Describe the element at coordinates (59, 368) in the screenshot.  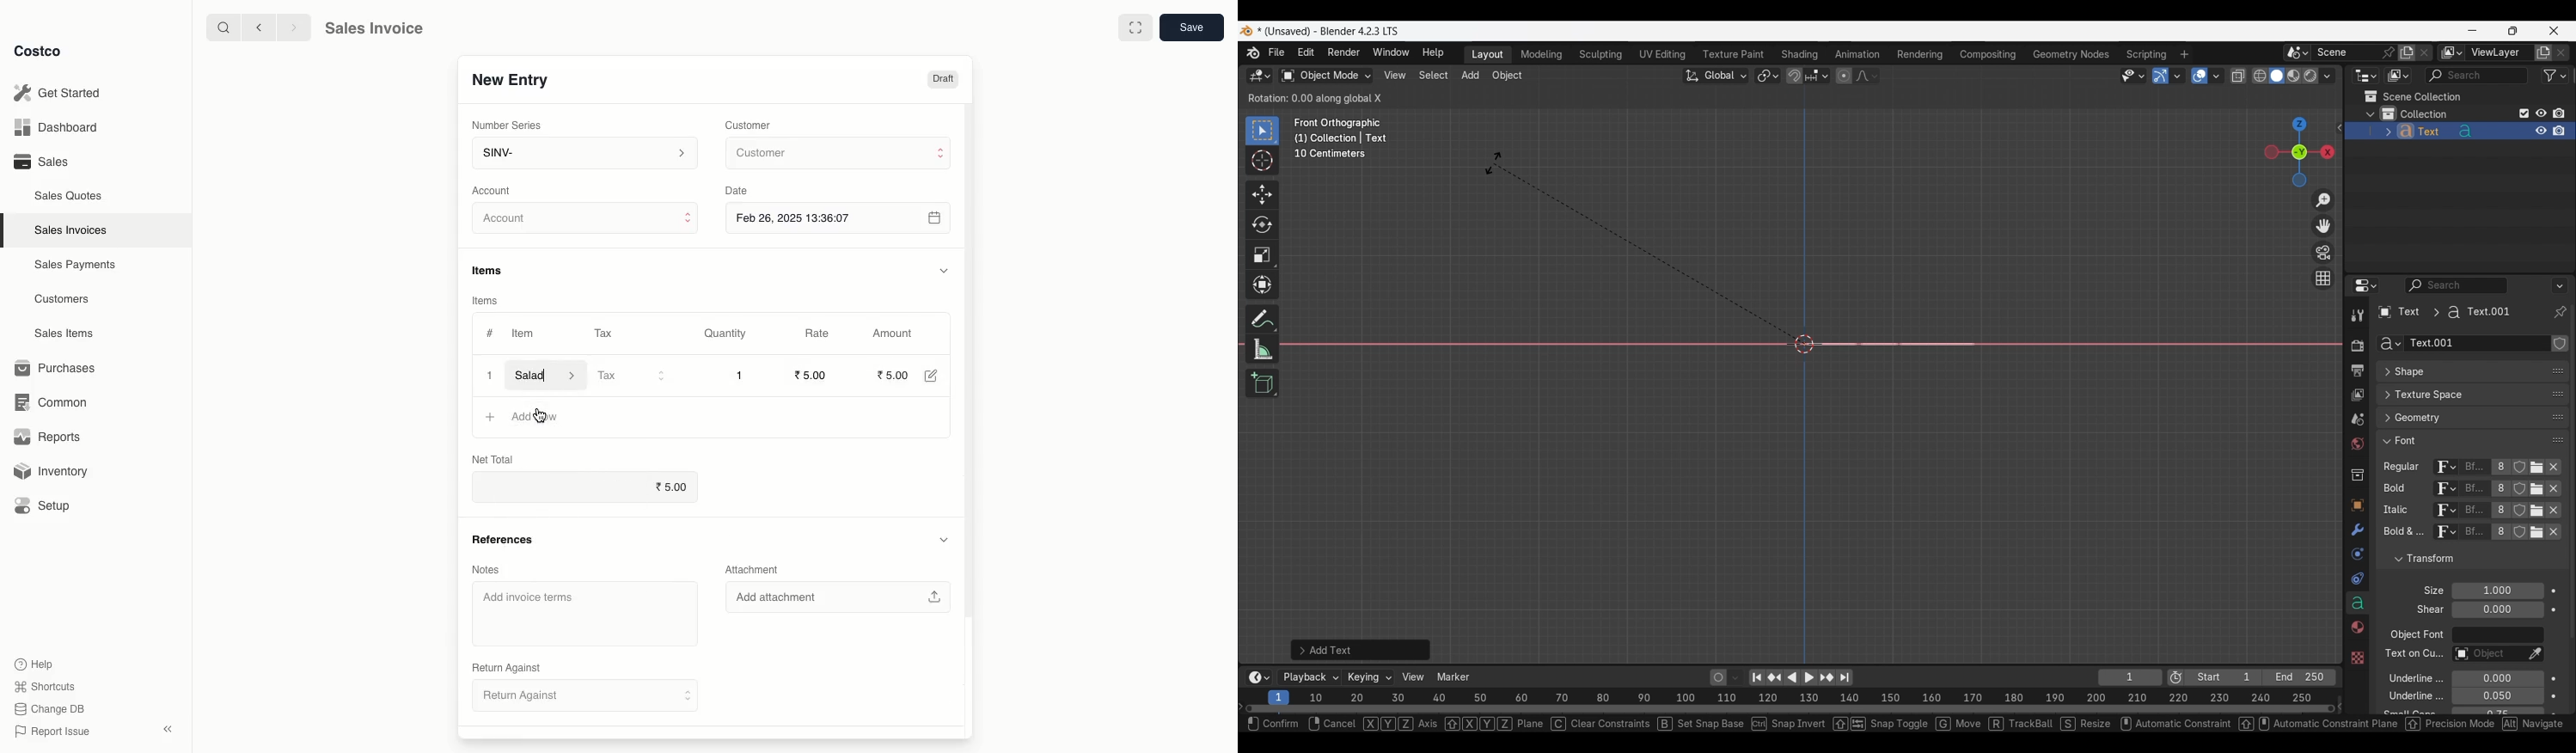
I see `Purchases` at that location.